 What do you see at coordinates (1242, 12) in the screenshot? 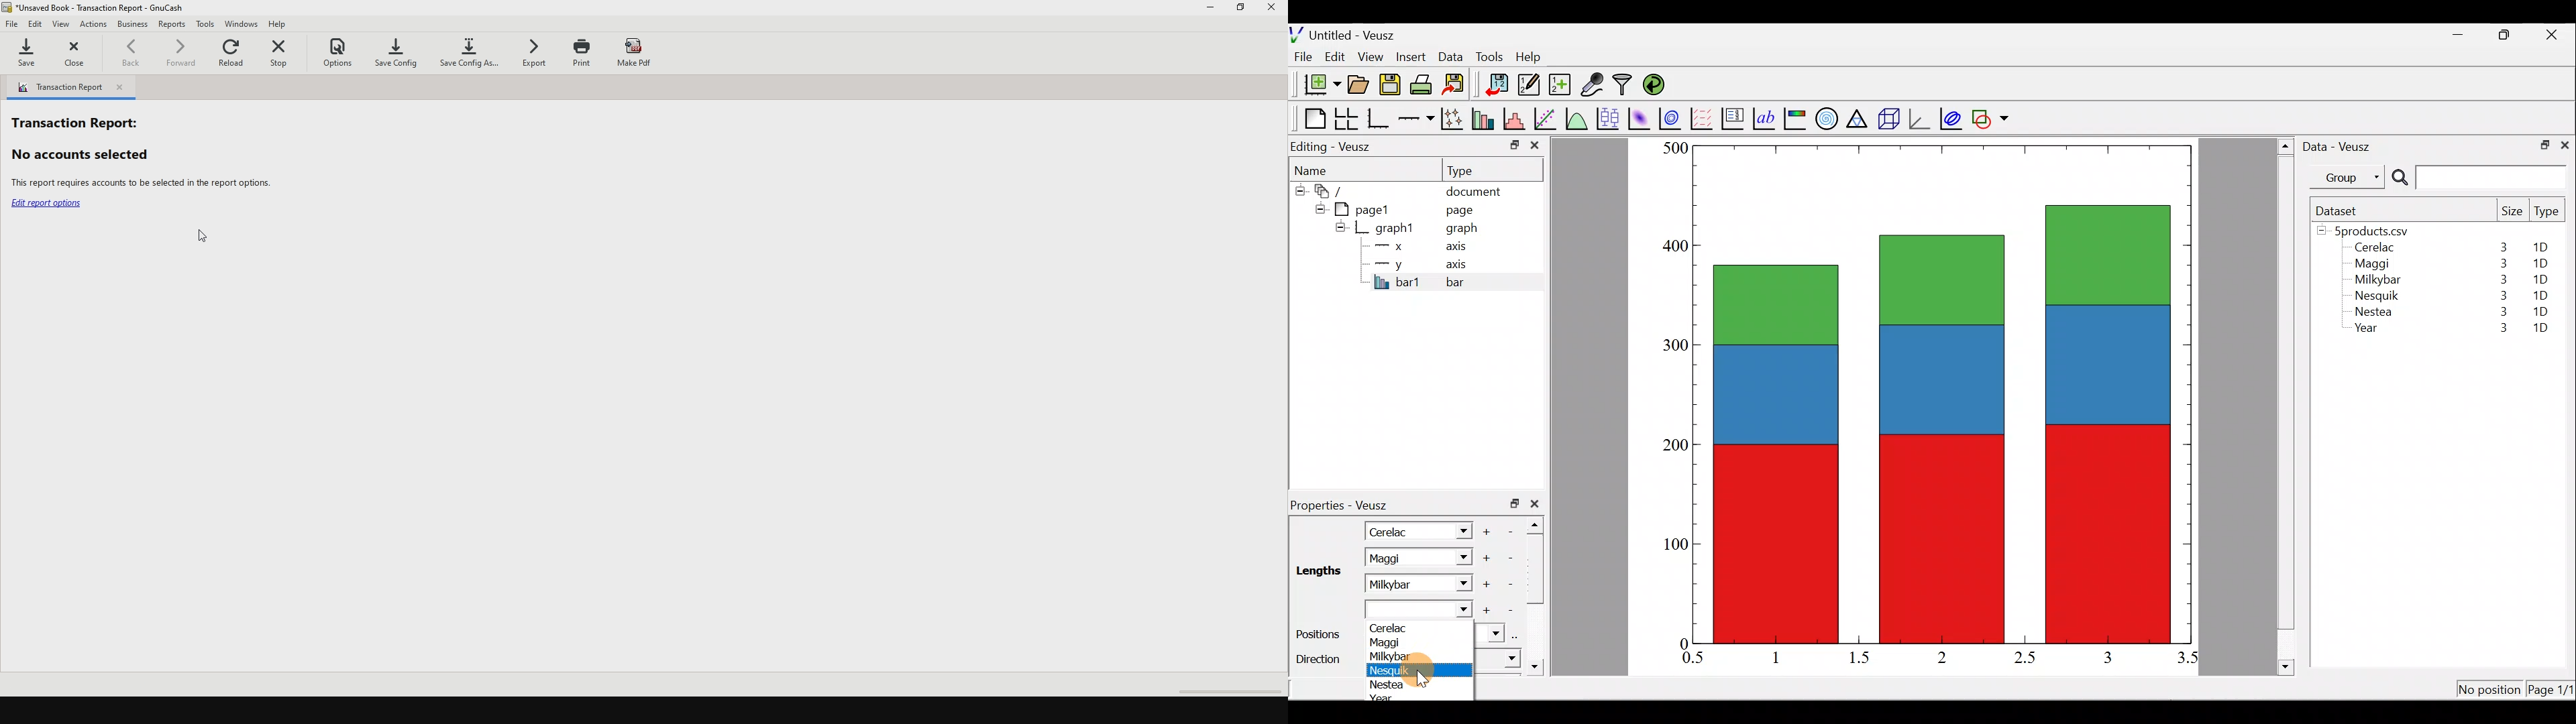
I see `maximize` at bounding box center [1242, 12].